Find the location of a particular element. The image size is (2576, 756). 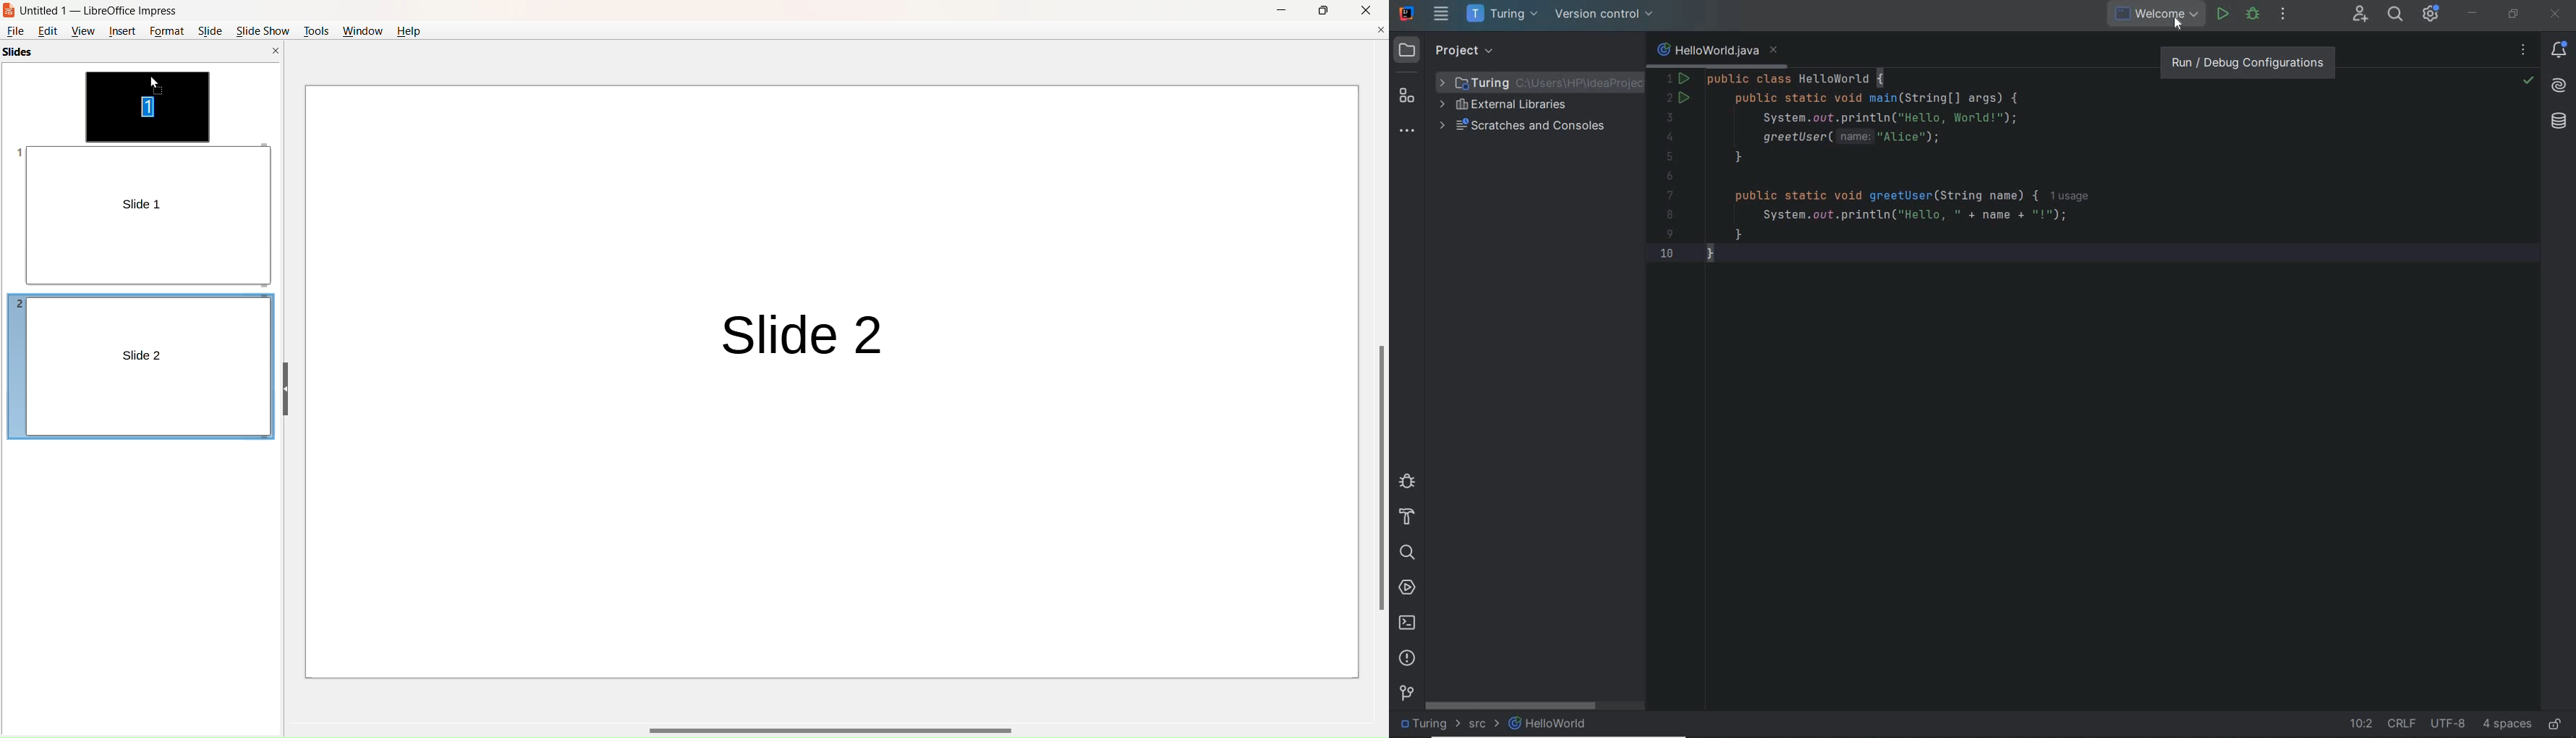

tools is located at coordinates (314, 30).